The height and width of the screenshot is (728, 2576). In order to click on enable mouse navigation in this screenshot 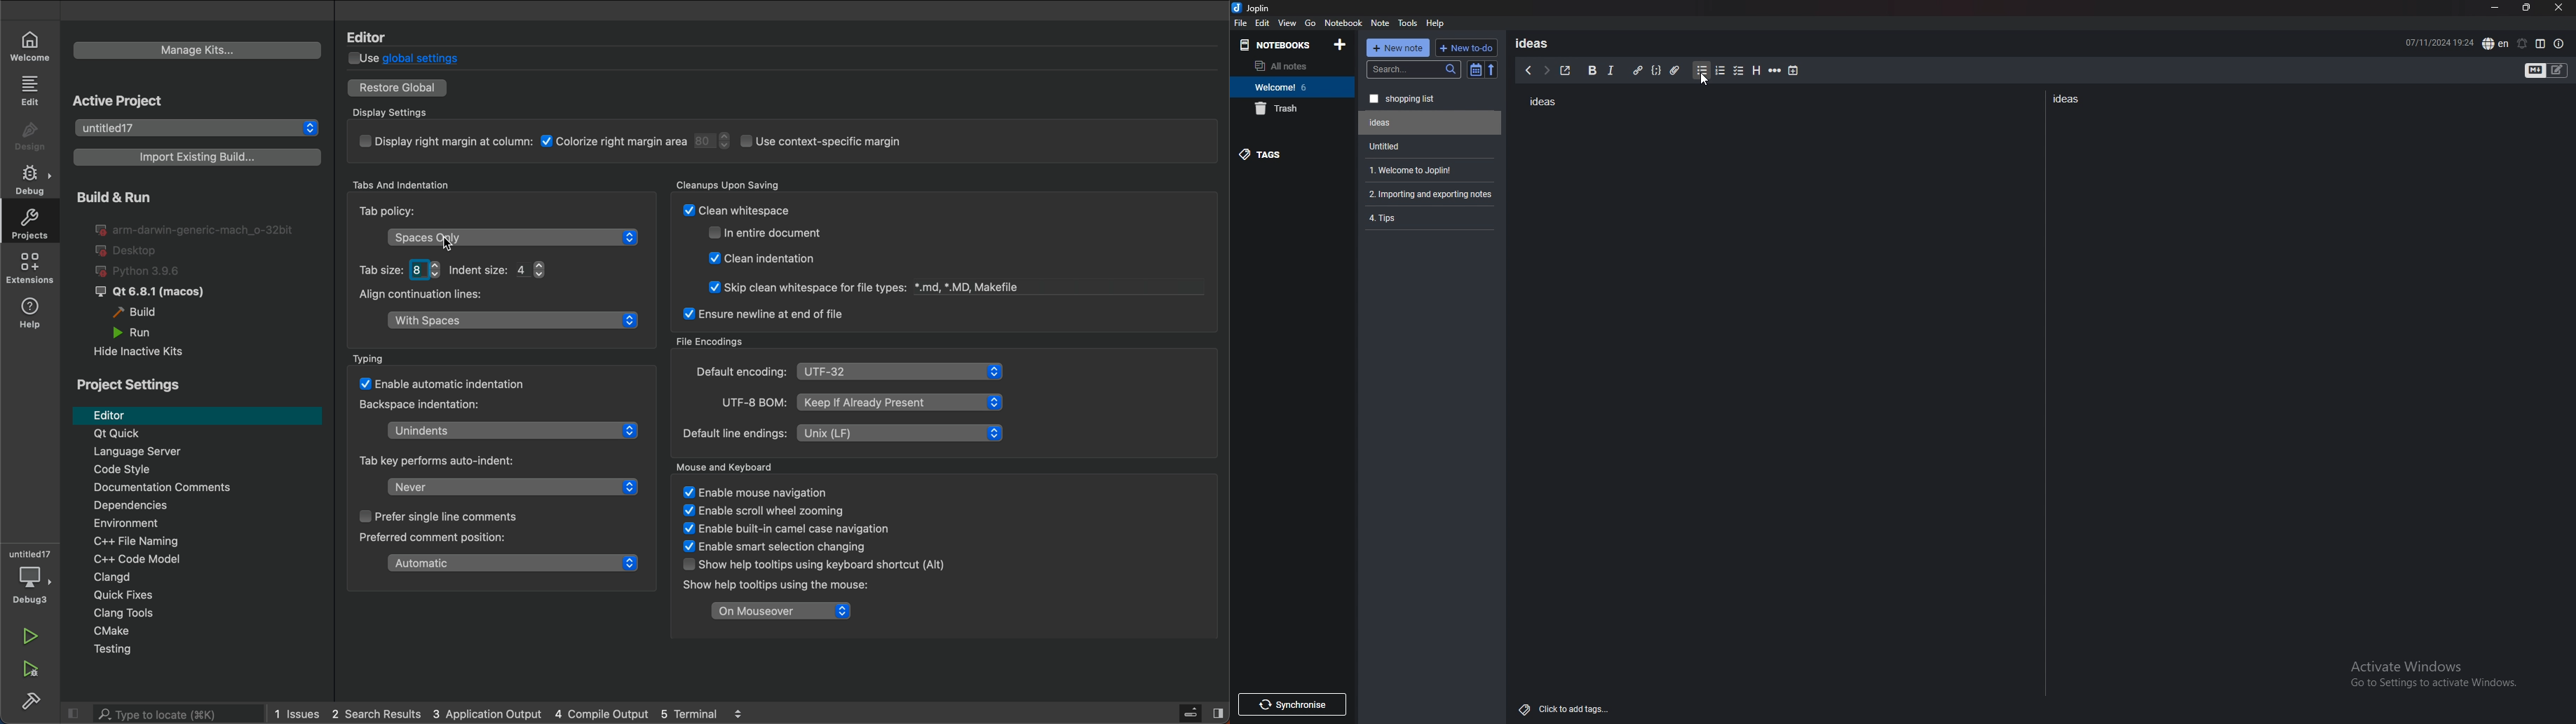, I will do `click(764, 492)`.